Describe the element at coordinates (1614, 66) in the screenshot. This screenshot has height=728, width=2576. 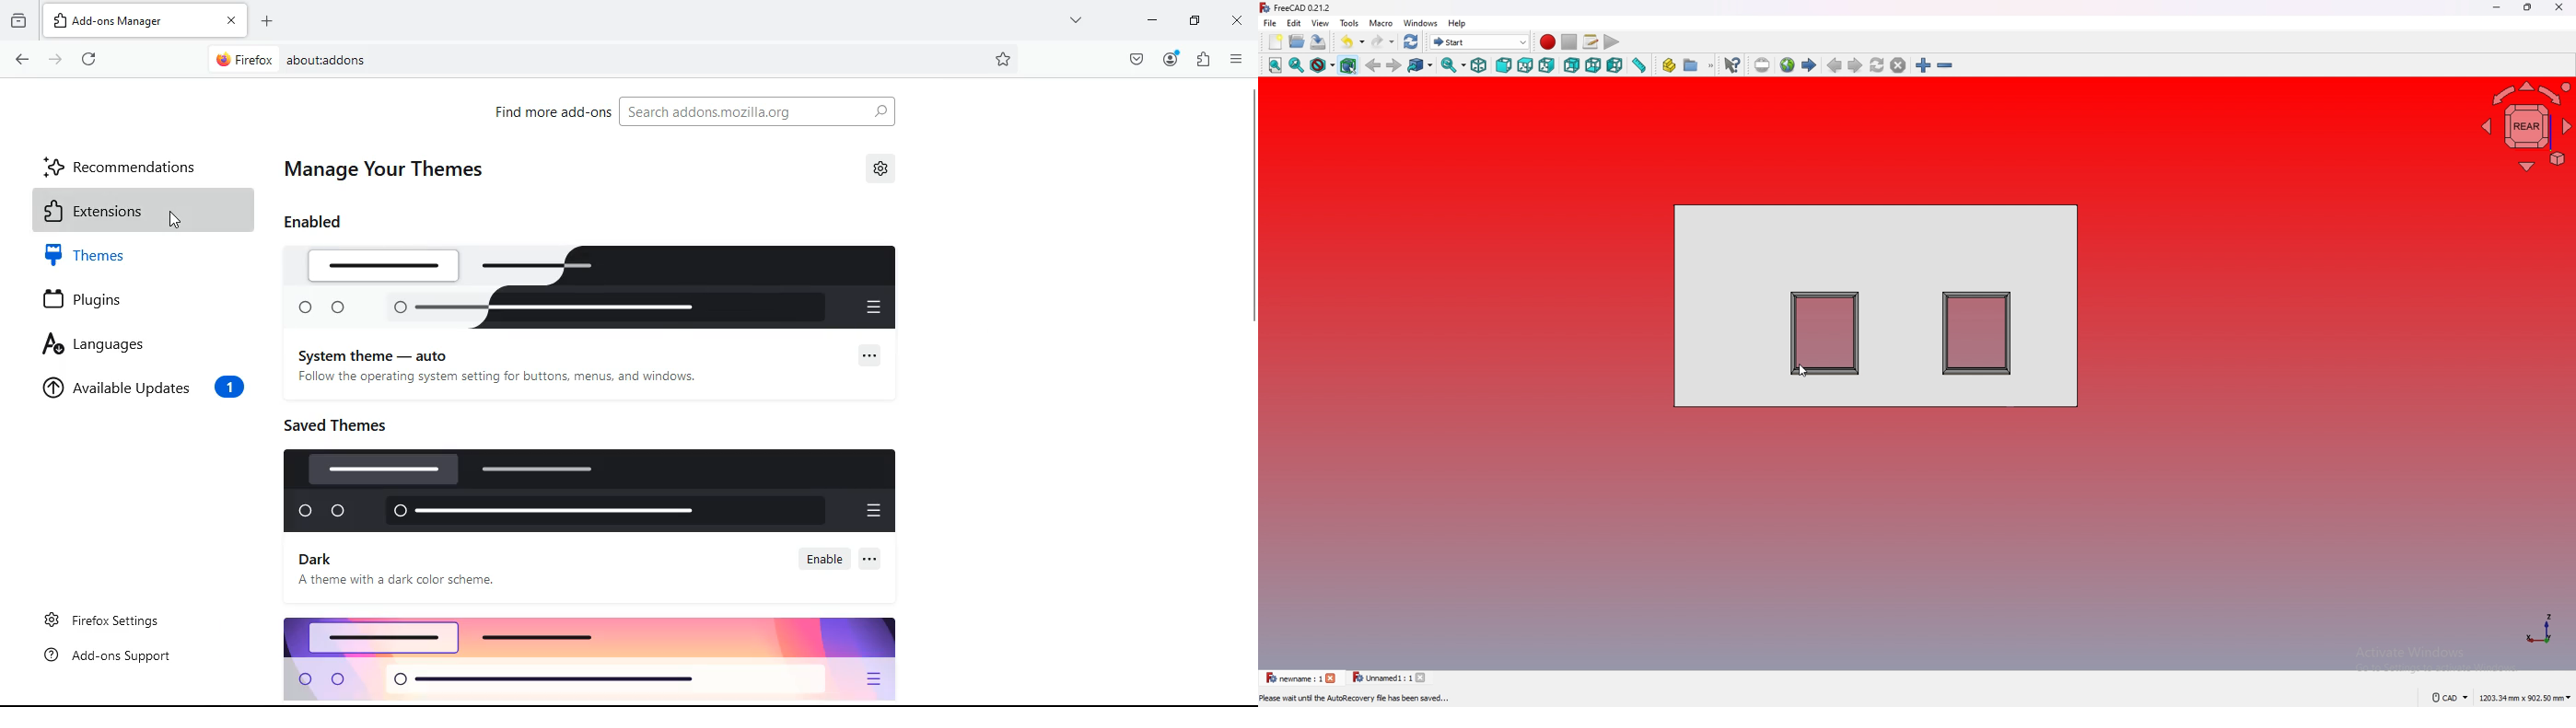
I see `left` at that location.